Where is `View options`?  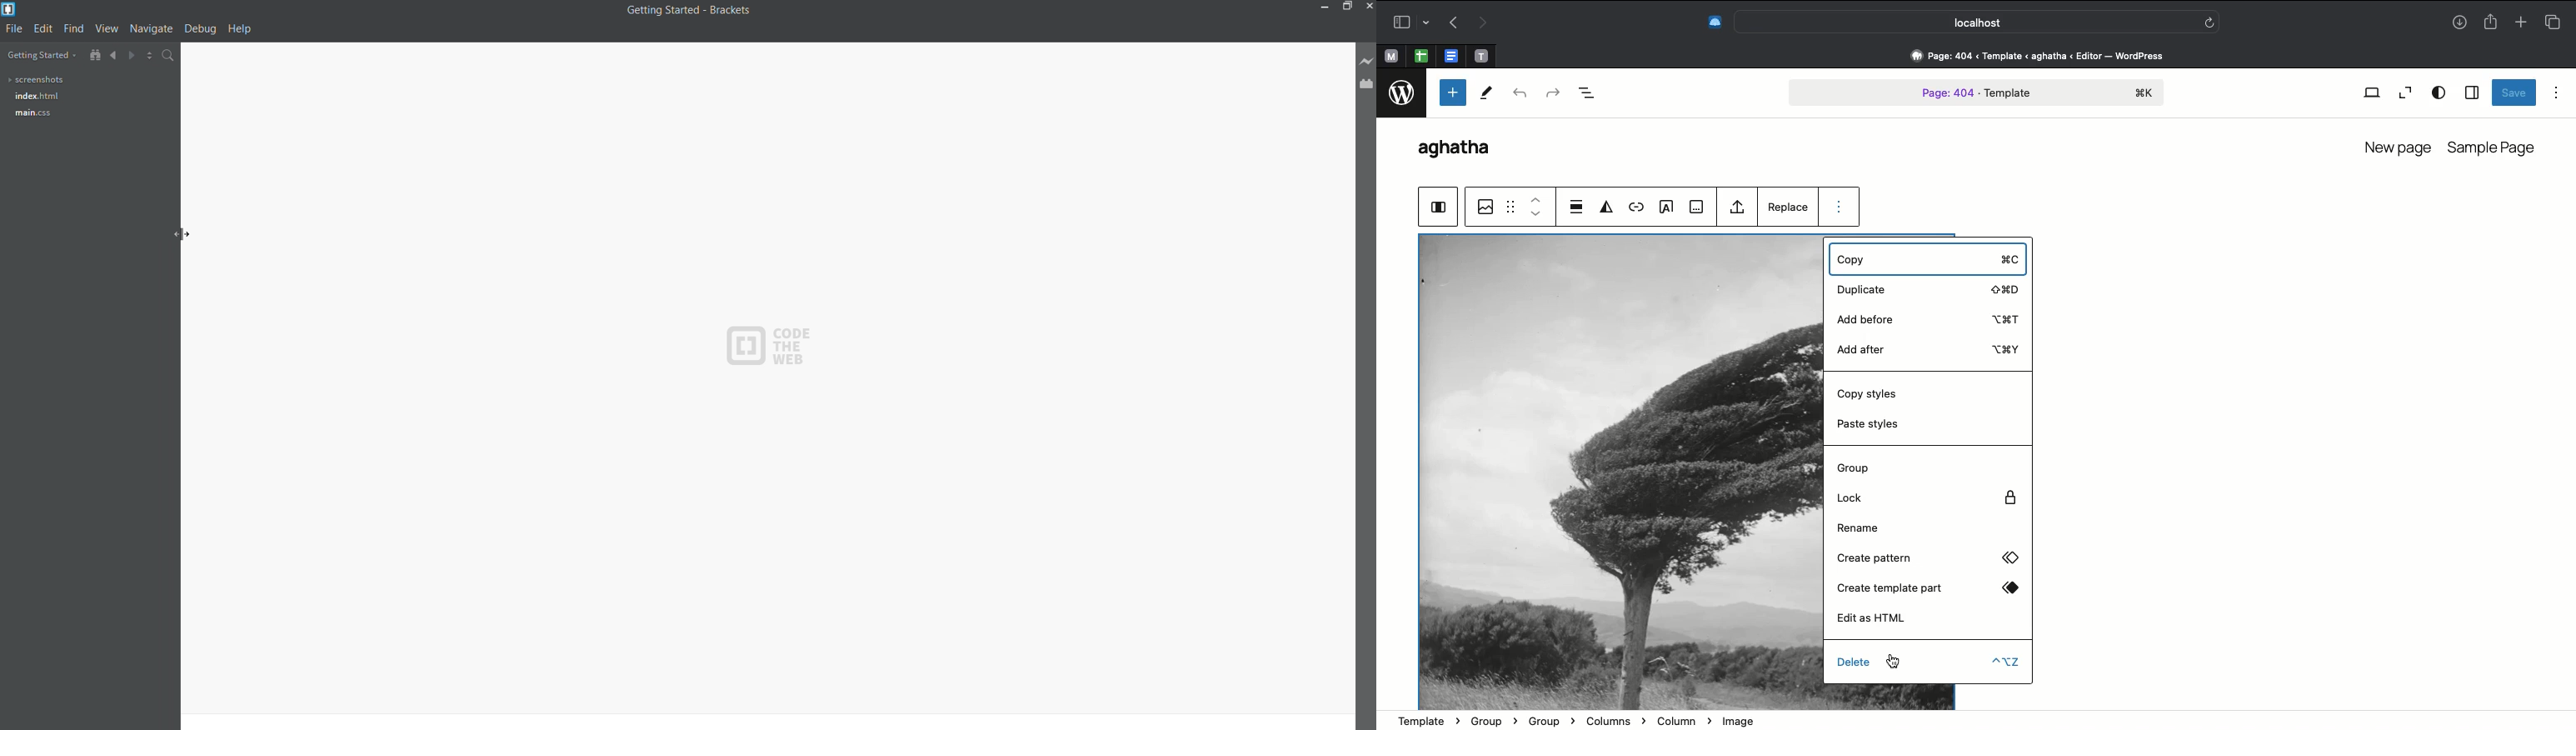
View options is located at coordinates (2439, 93).